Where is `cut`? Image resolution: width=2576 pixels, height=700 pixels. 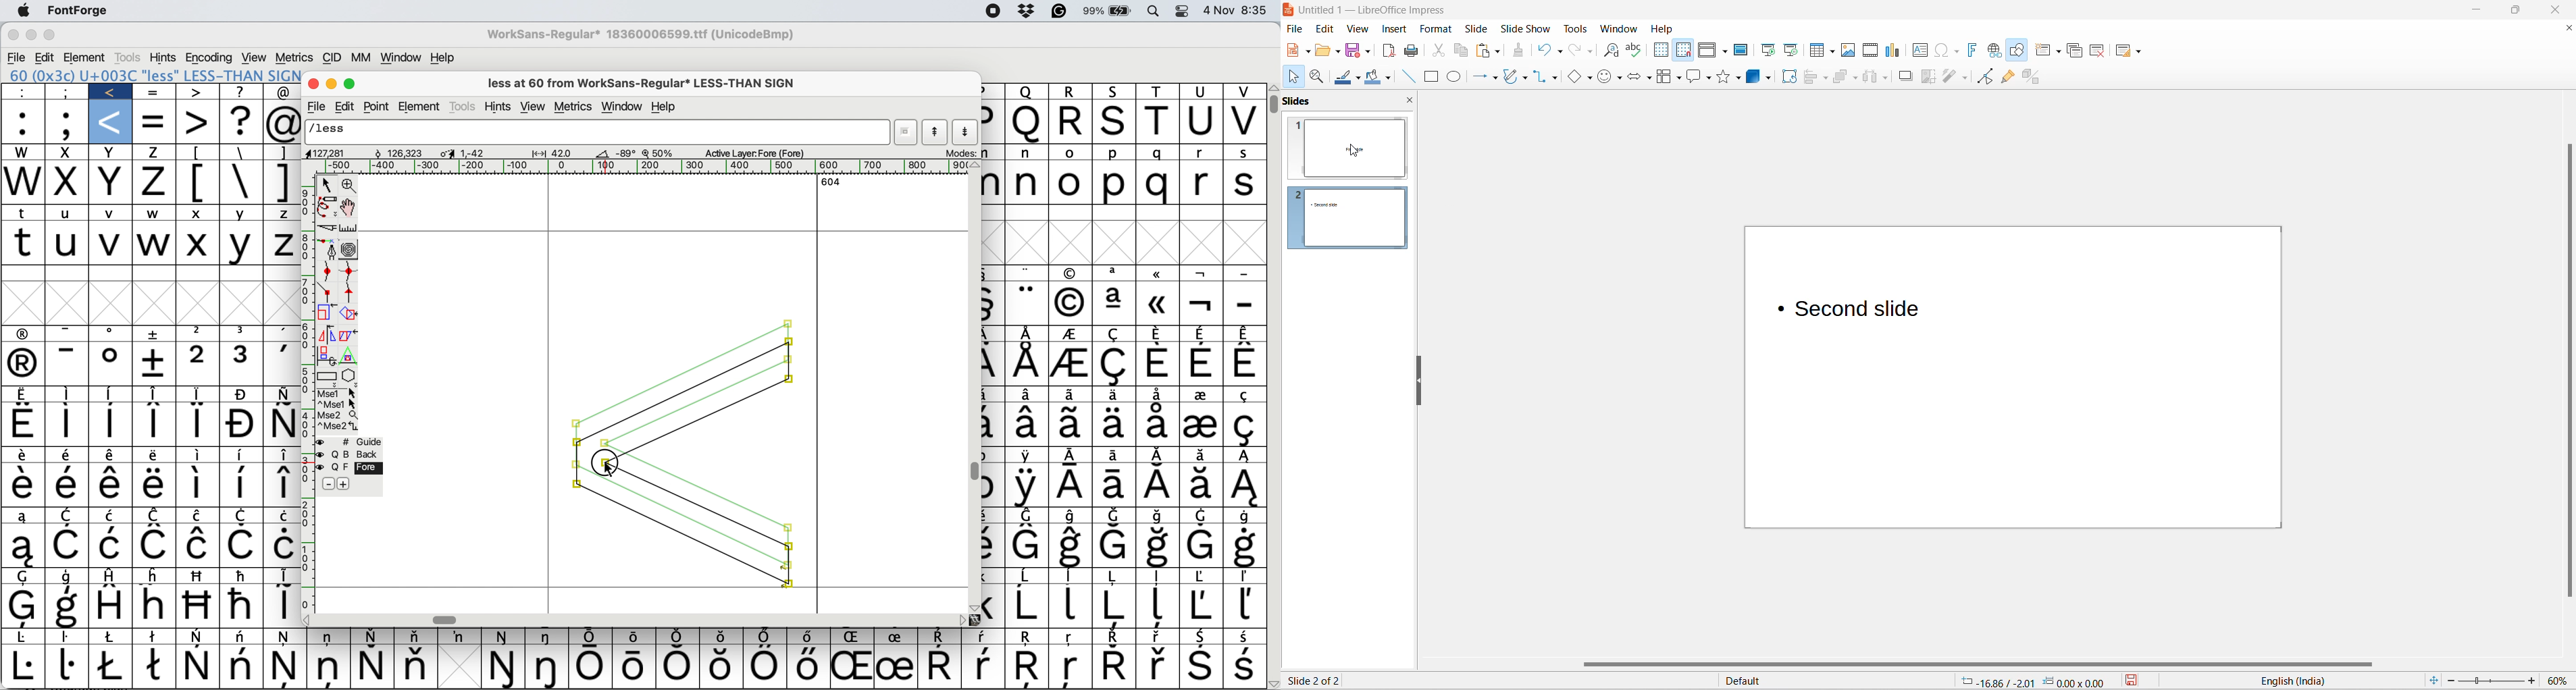 cut is located at coordinates (1437, 50).